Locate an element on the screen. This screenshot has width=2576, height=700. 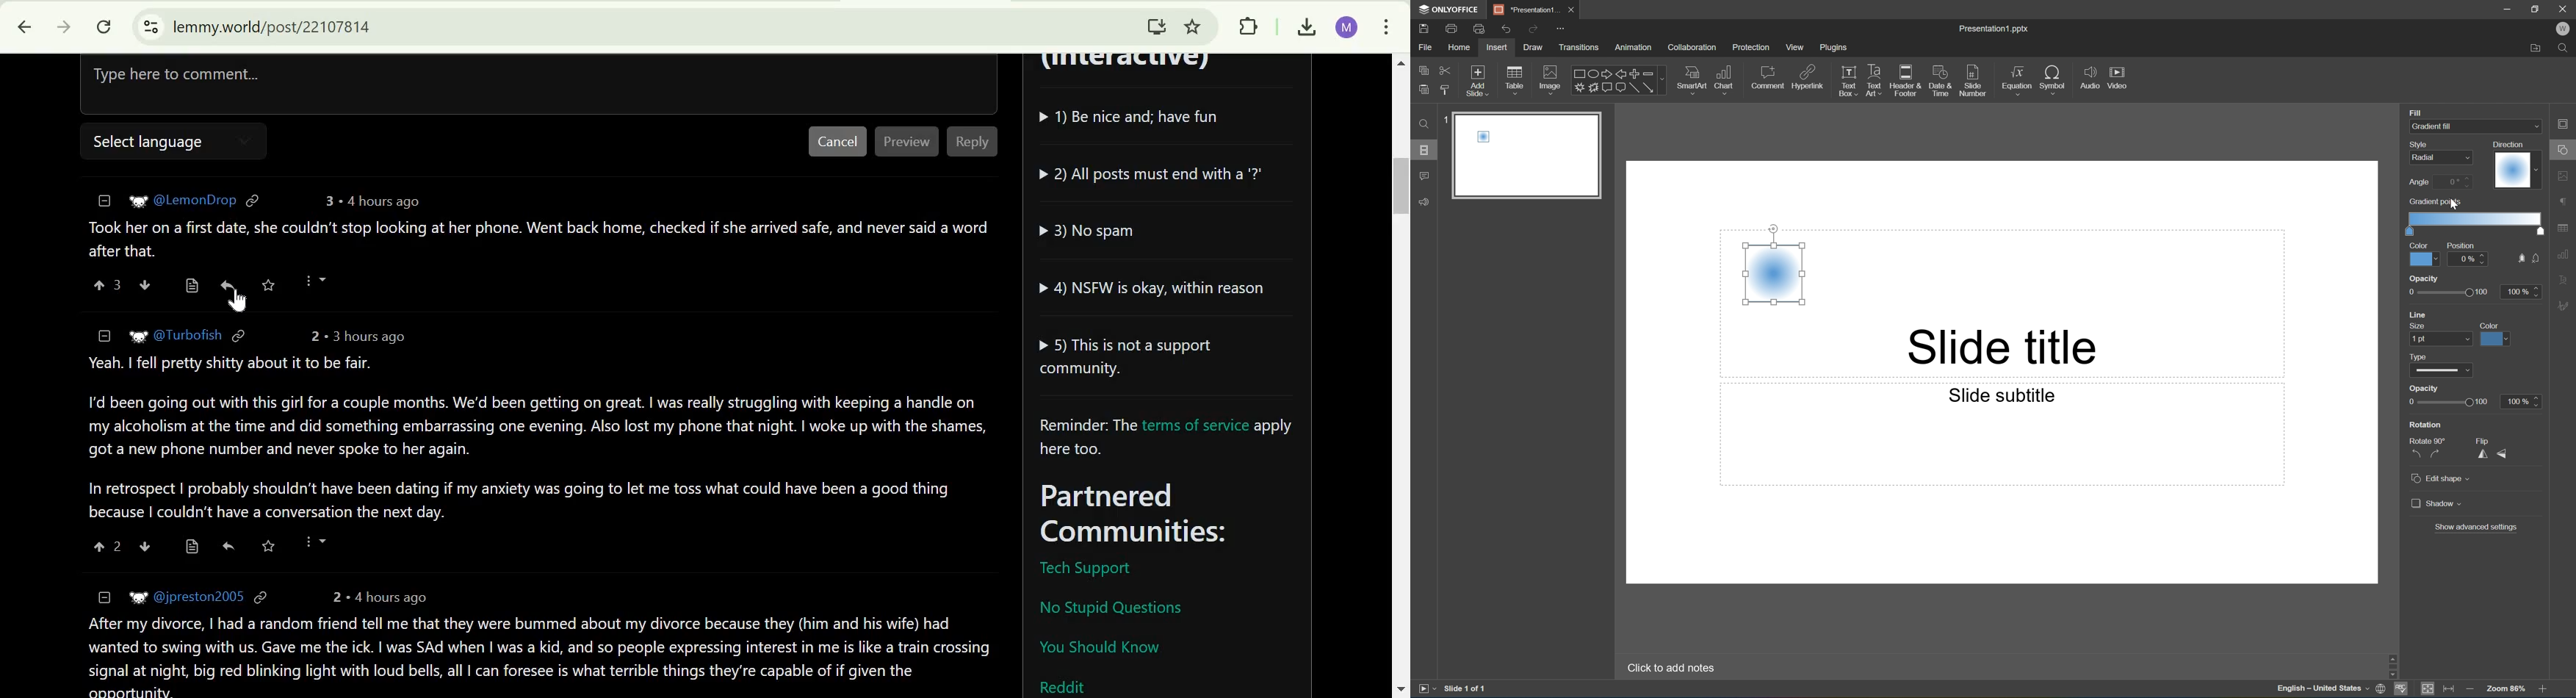
Signature settings is located at coordinates (2565, 306).